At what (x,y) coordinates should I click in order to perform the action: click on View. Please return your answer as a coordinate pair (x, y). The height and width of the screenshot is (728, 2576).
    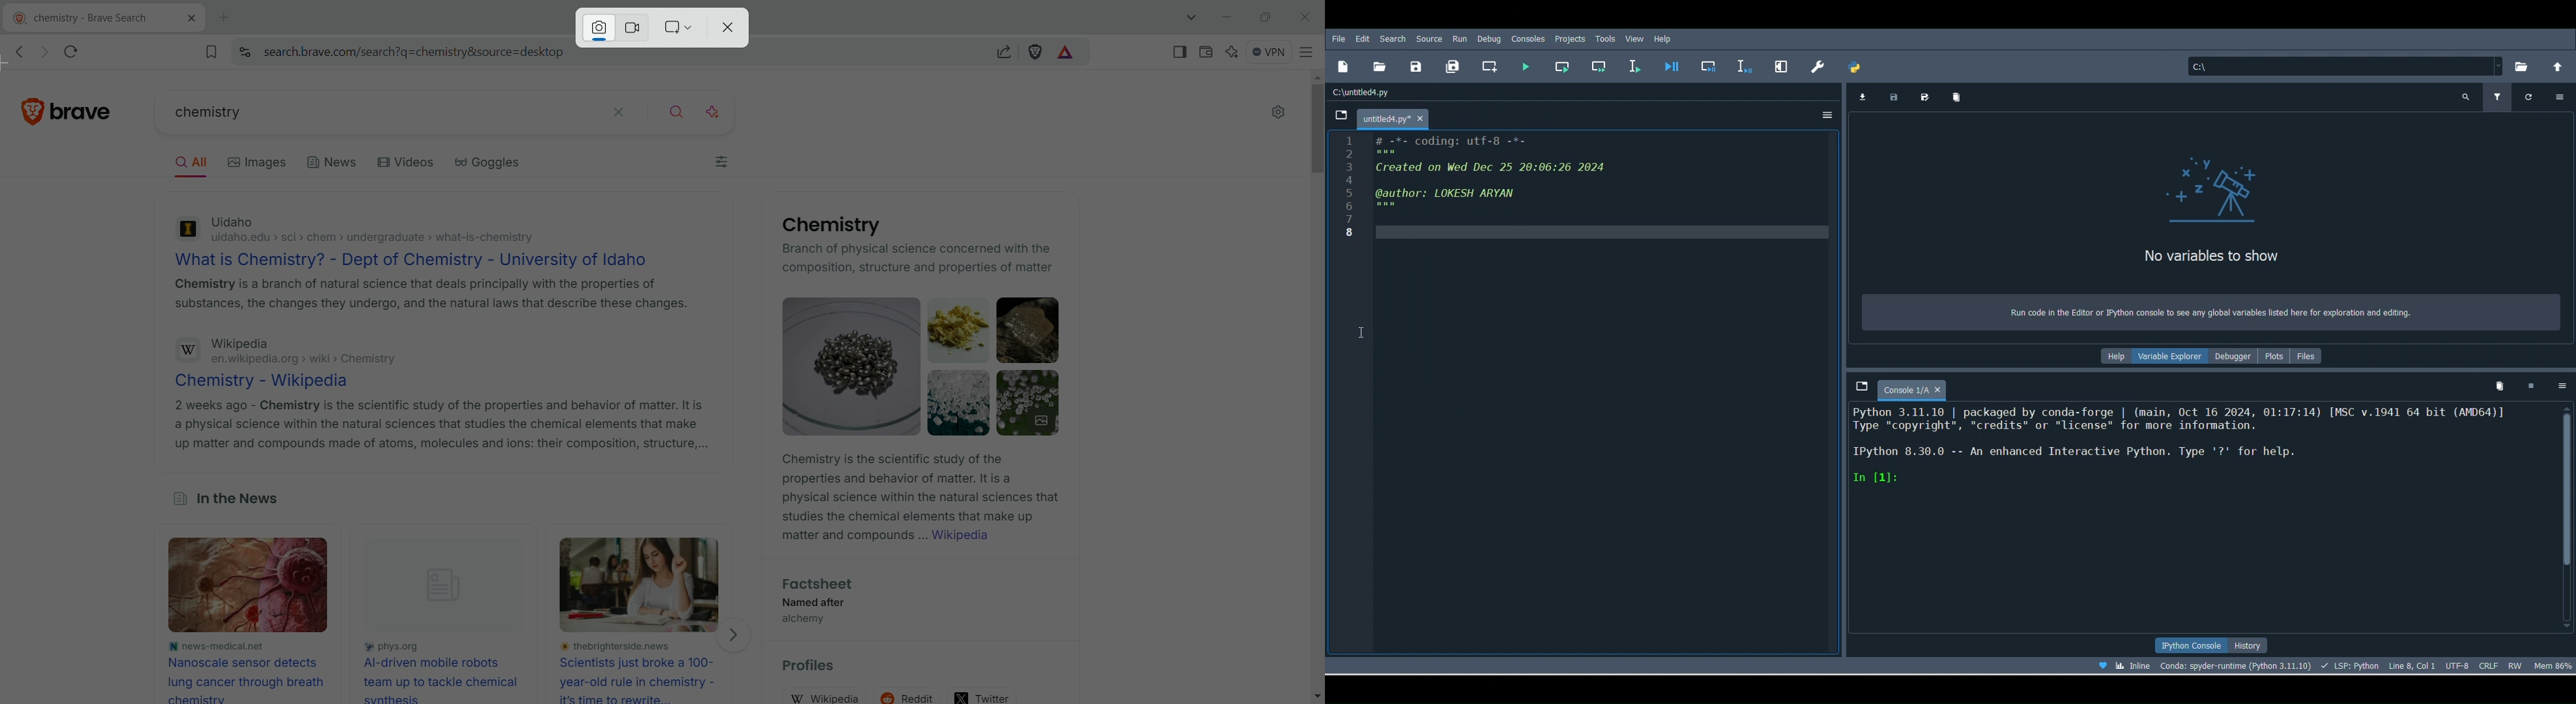
    Looking at the image, I should click on (1634, 38).